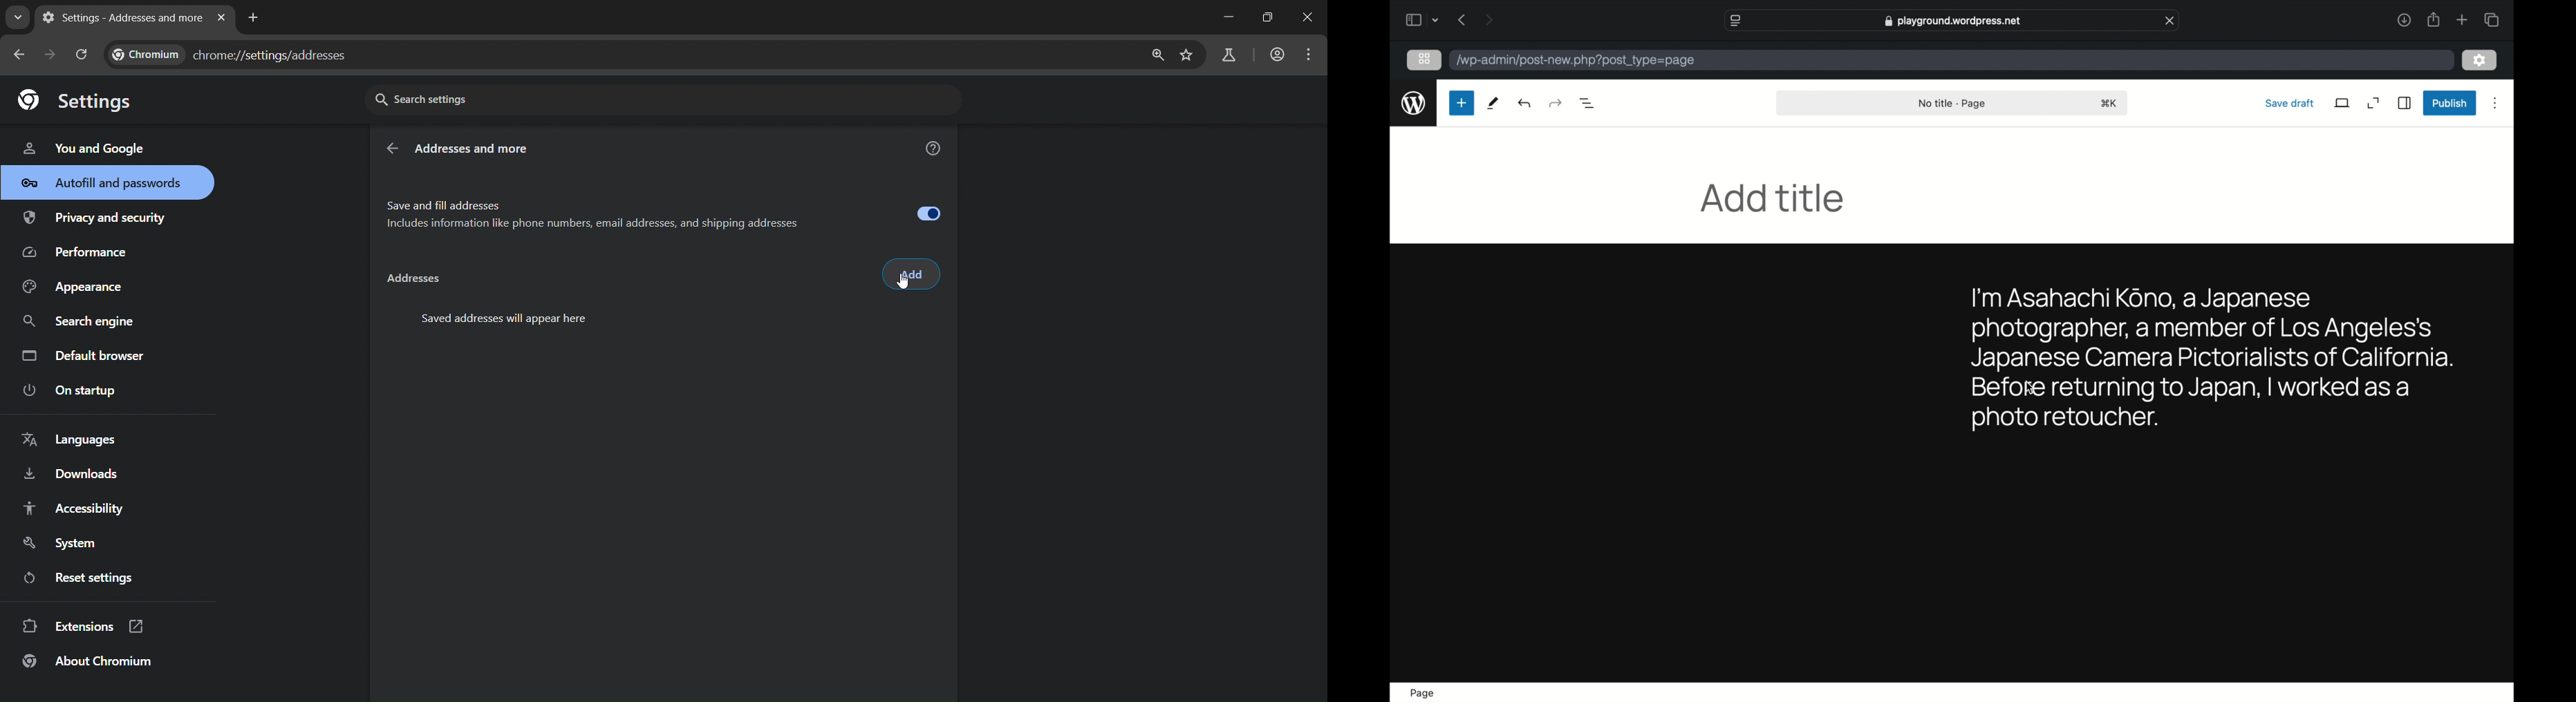  Describe the element at coordinates (934, 151) in the screenshot. I see `get help` at that location.